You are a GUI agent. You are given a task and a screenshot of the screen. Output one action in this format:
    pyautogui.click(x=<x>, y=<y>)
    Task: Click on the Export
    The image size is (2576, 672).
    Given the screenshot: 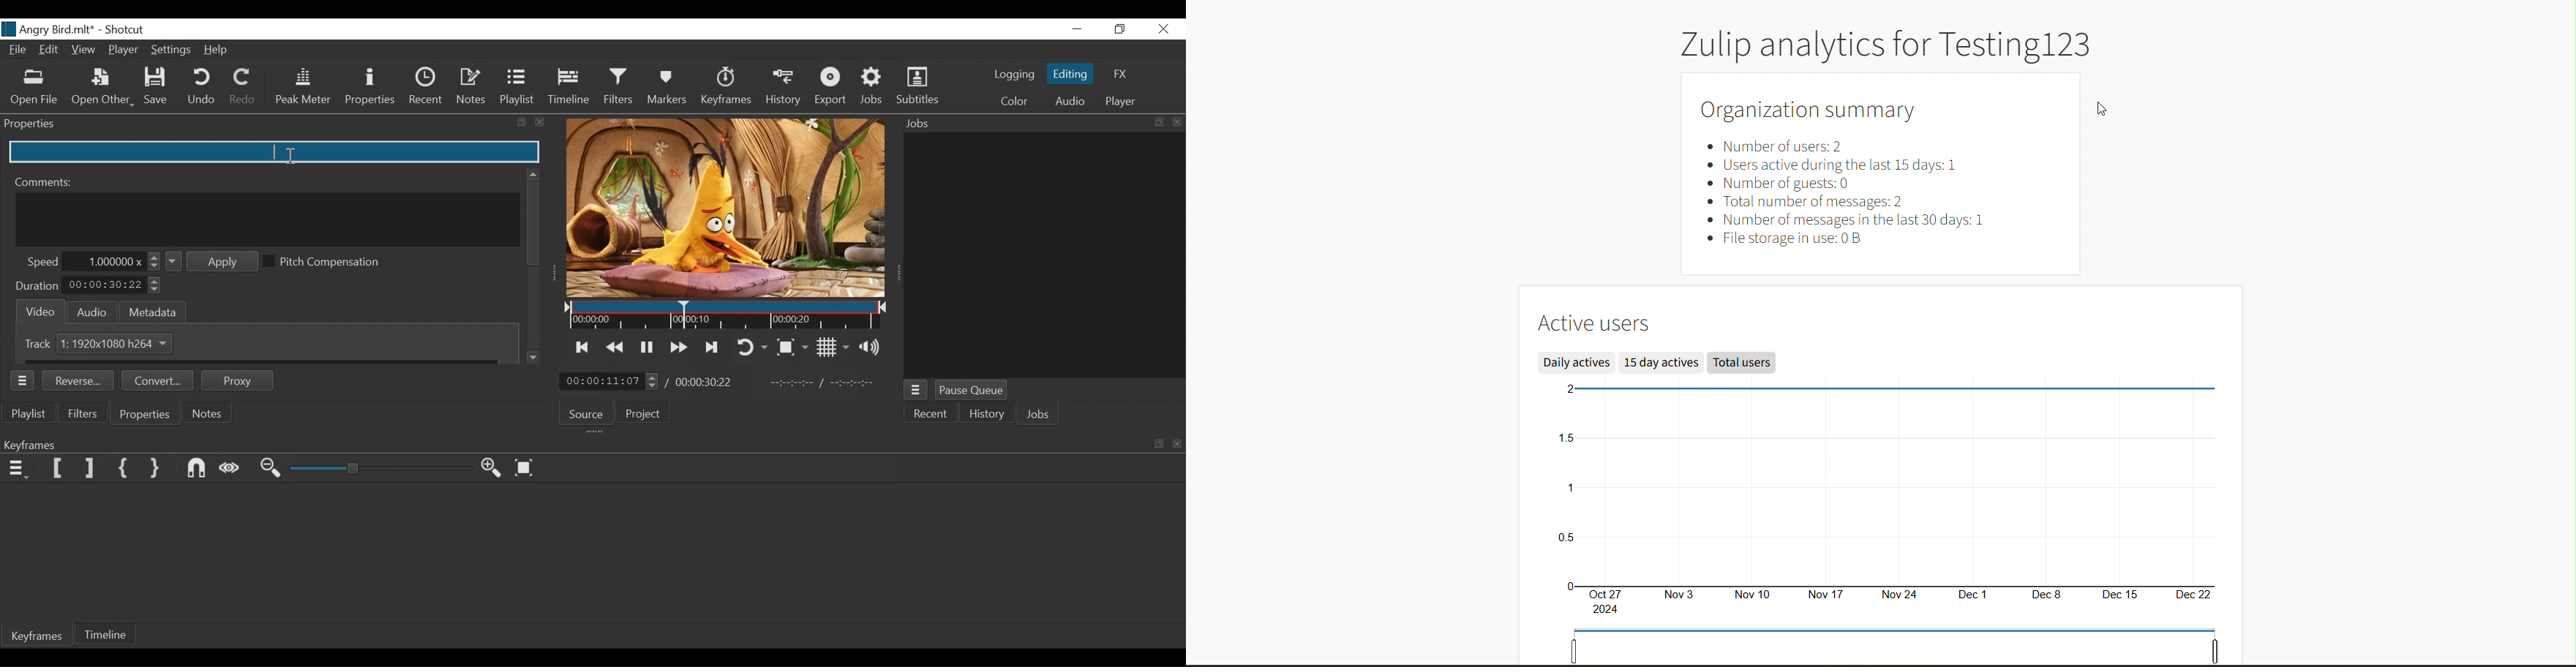 What is the action you would take?
    pyautogui.click(x=829, y=88)
    